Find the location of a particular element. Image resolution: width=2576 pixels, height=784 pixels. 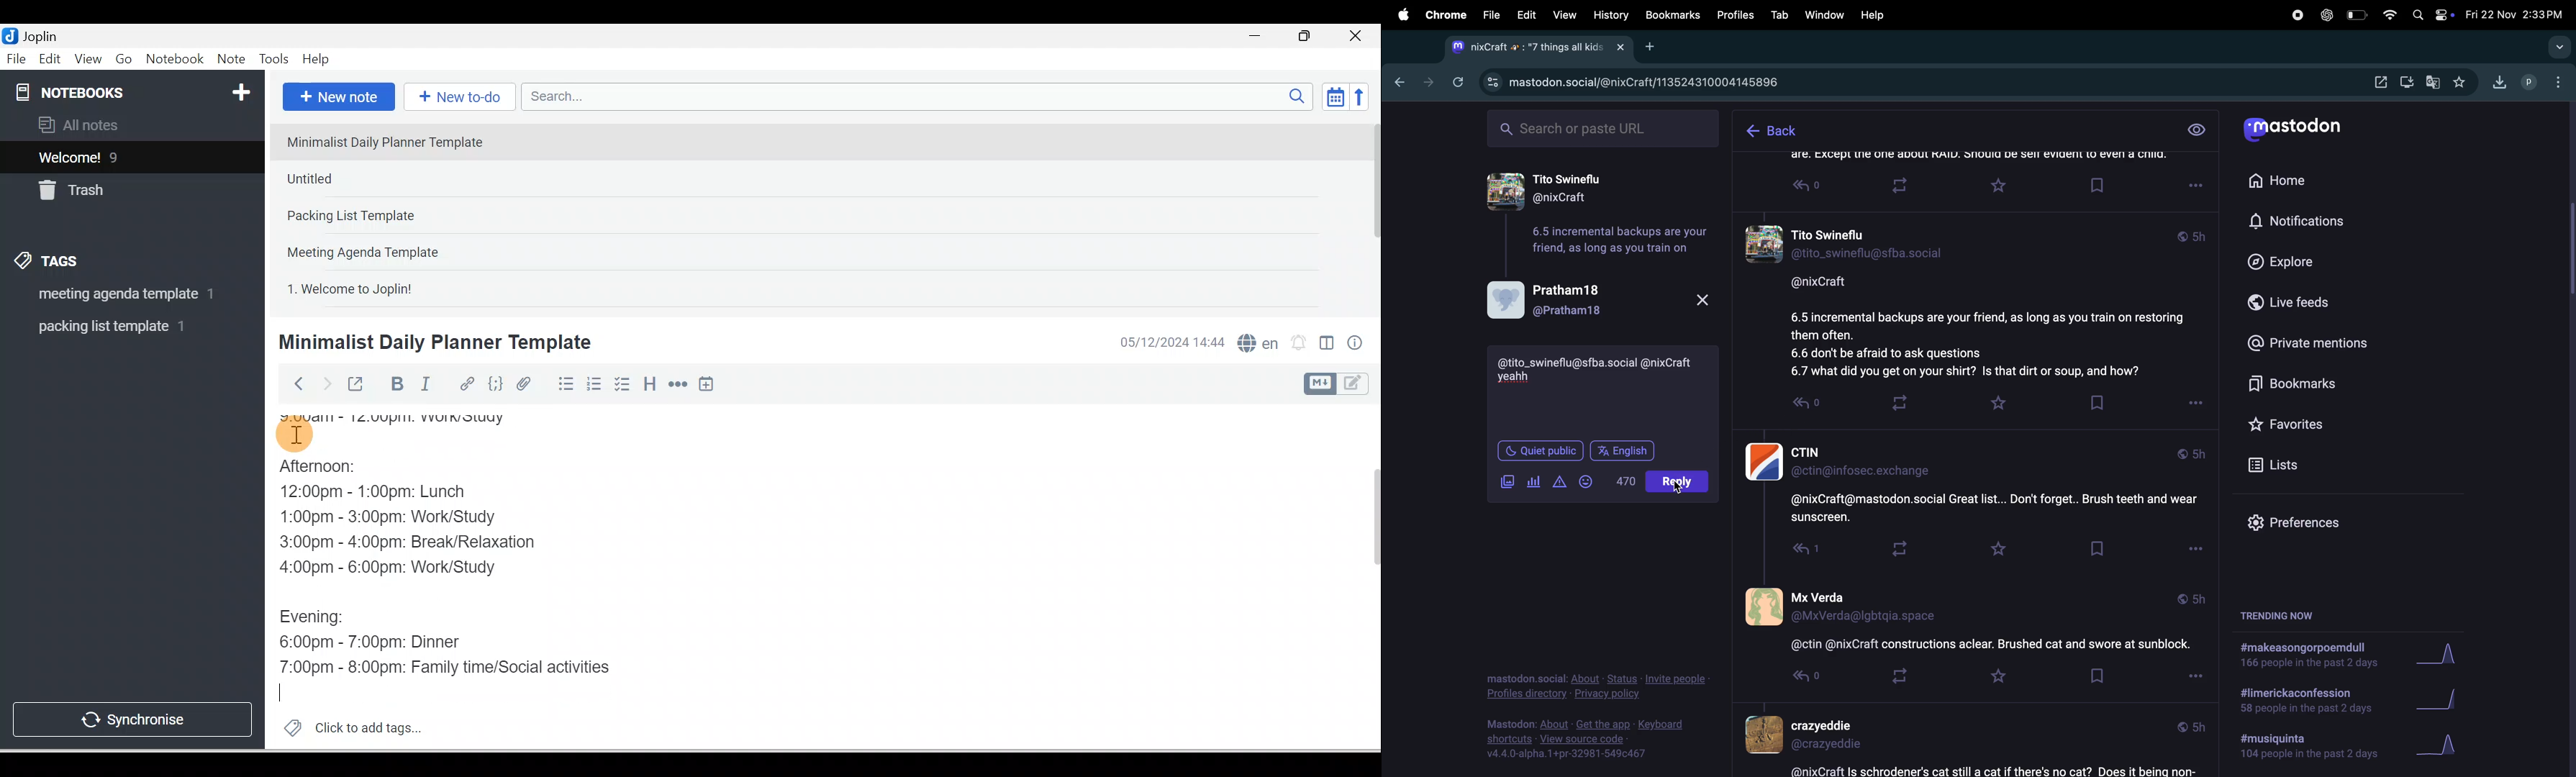

Toggle external editing is located at coordinates (358, 387).